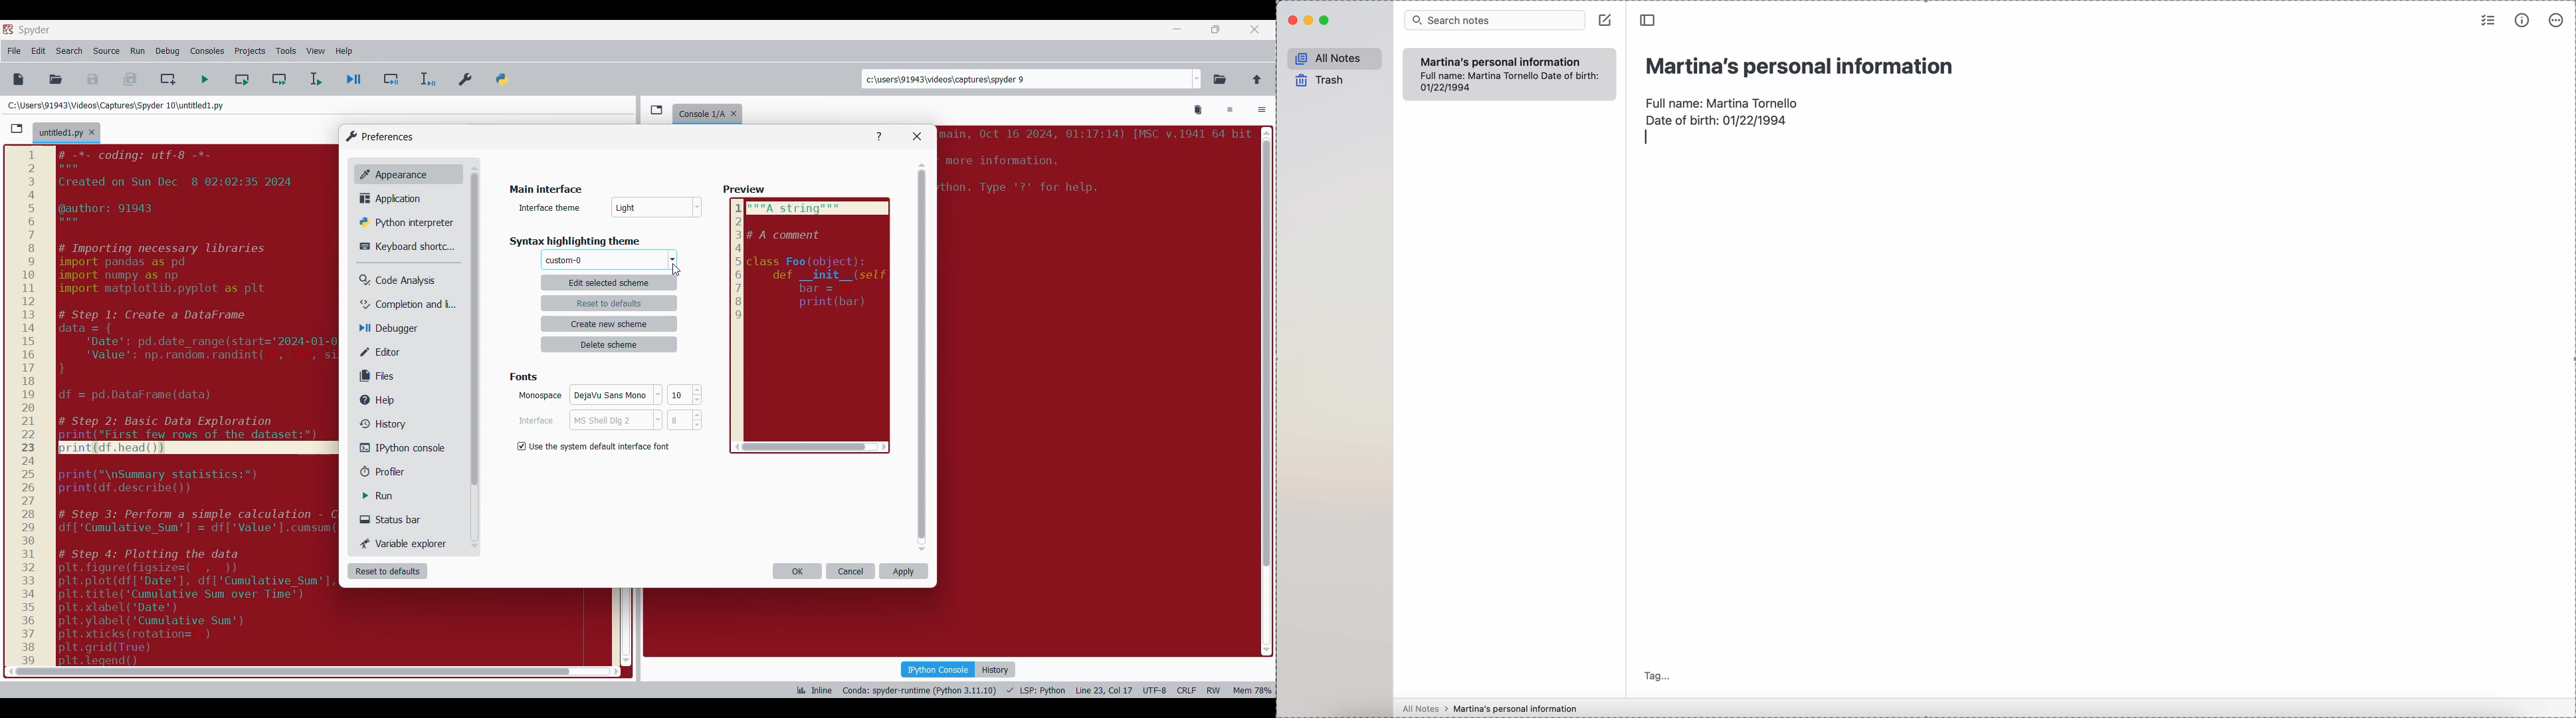  What do you see at coordinates (879, 137) in the screenshot?
I see `Help` at bounding box center [879, 137].